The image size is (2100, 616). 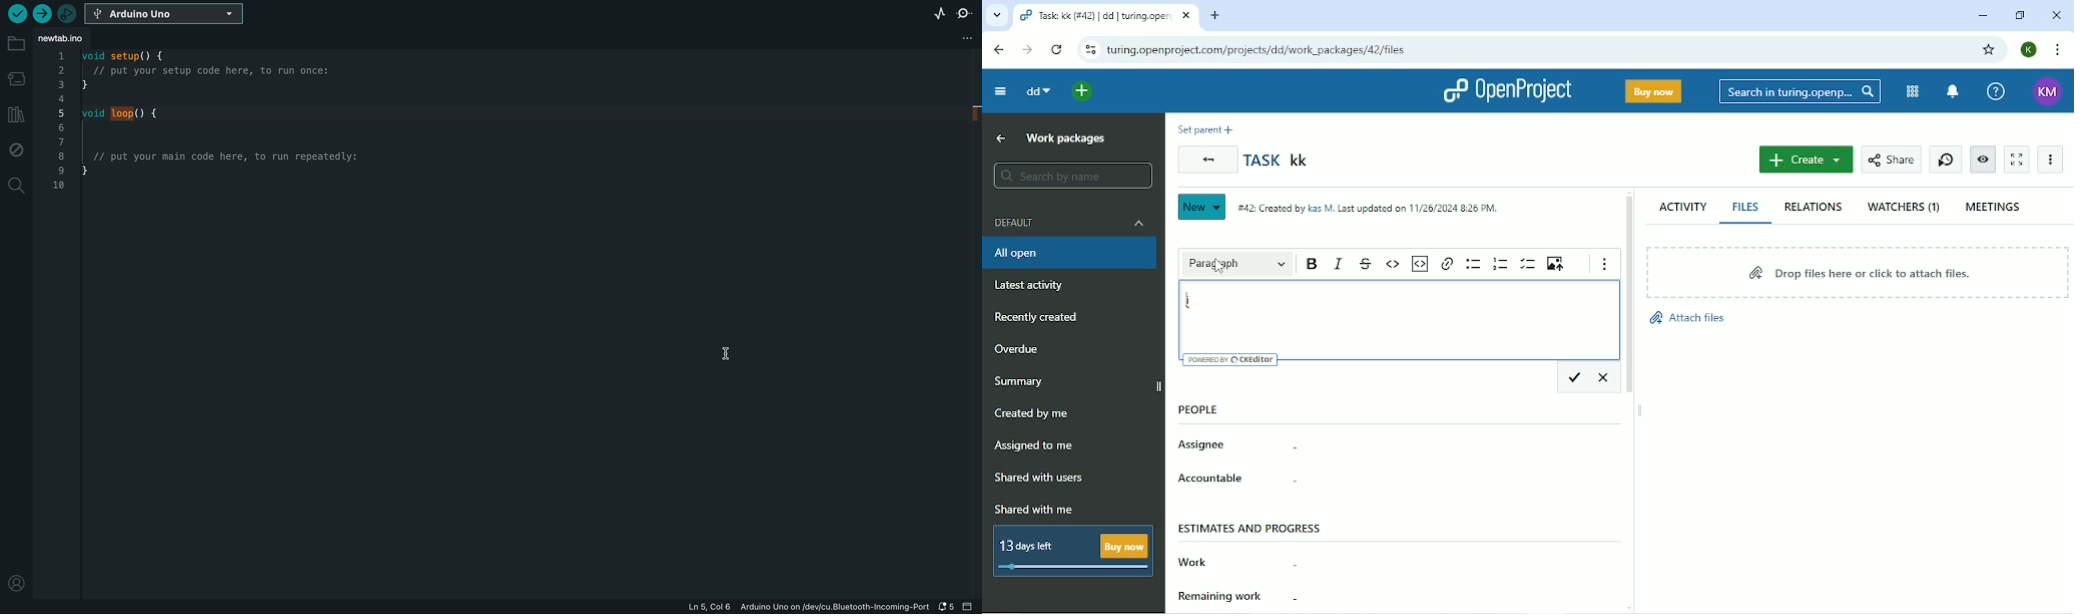 I want to click on dd, so click(x=1040, y=91).